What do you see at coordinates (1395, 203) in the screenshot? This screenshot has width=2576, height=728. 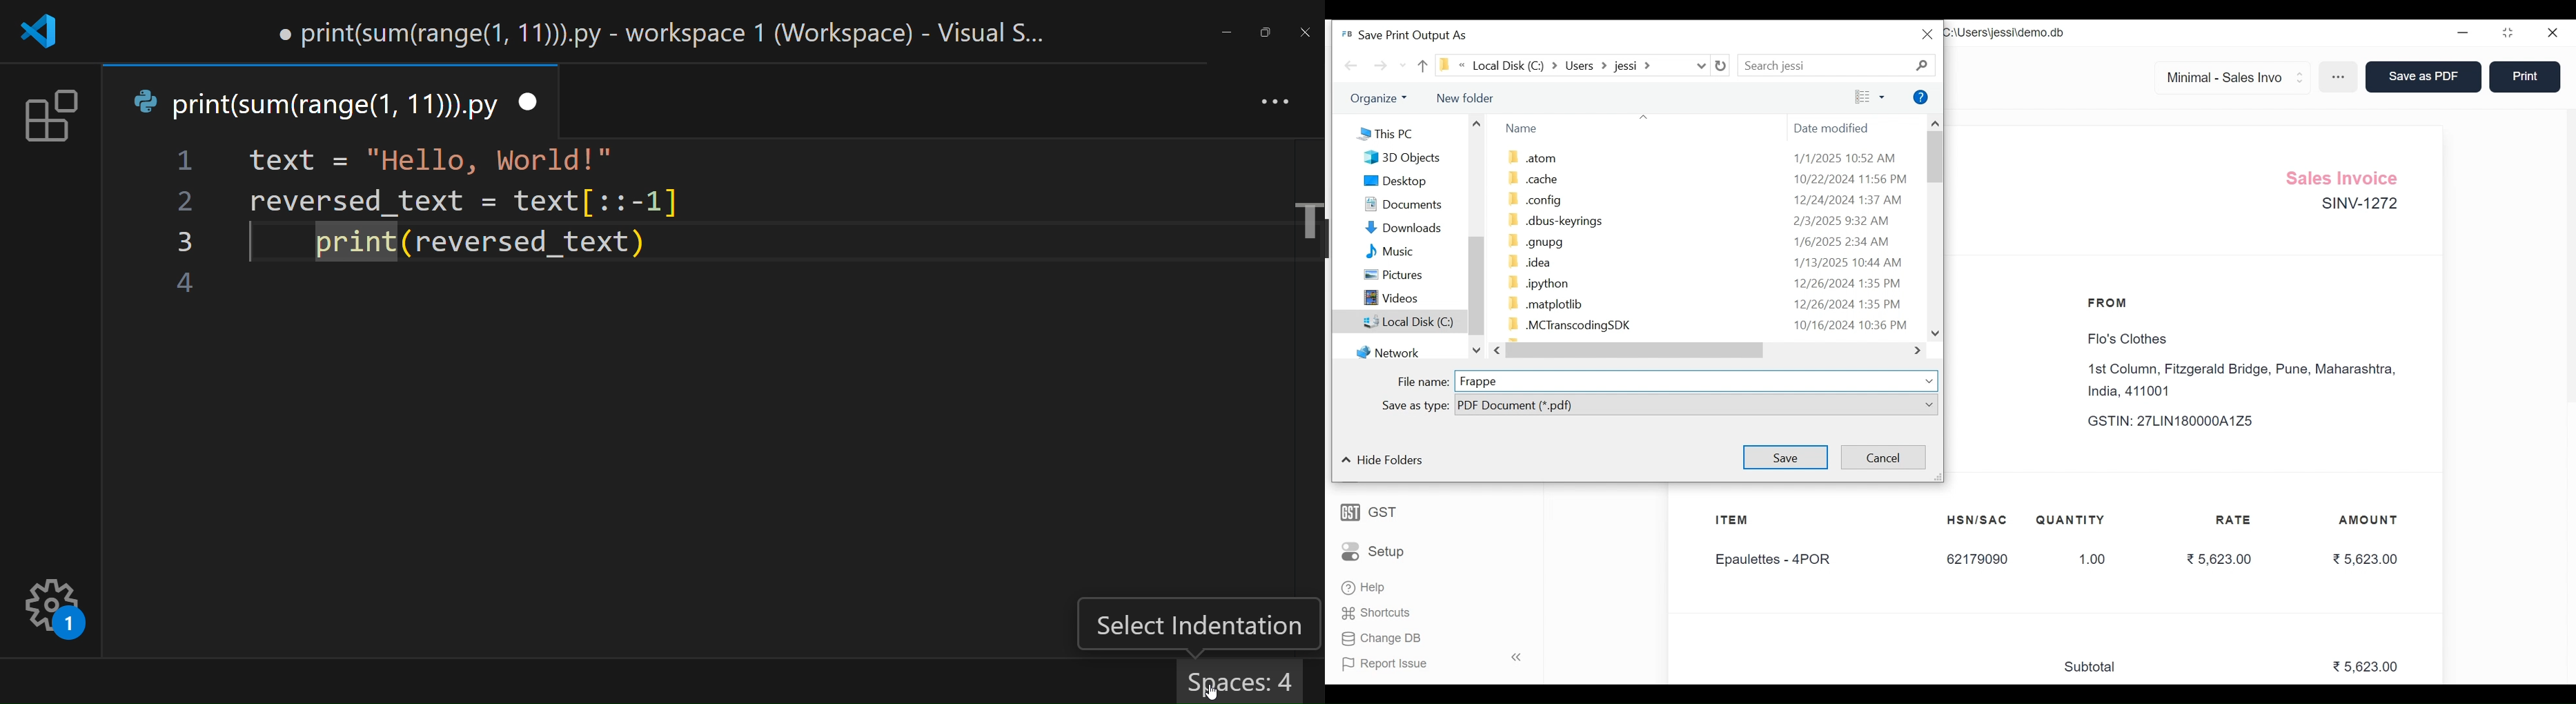 I see `Documents` at bounding box center [1395, 203].